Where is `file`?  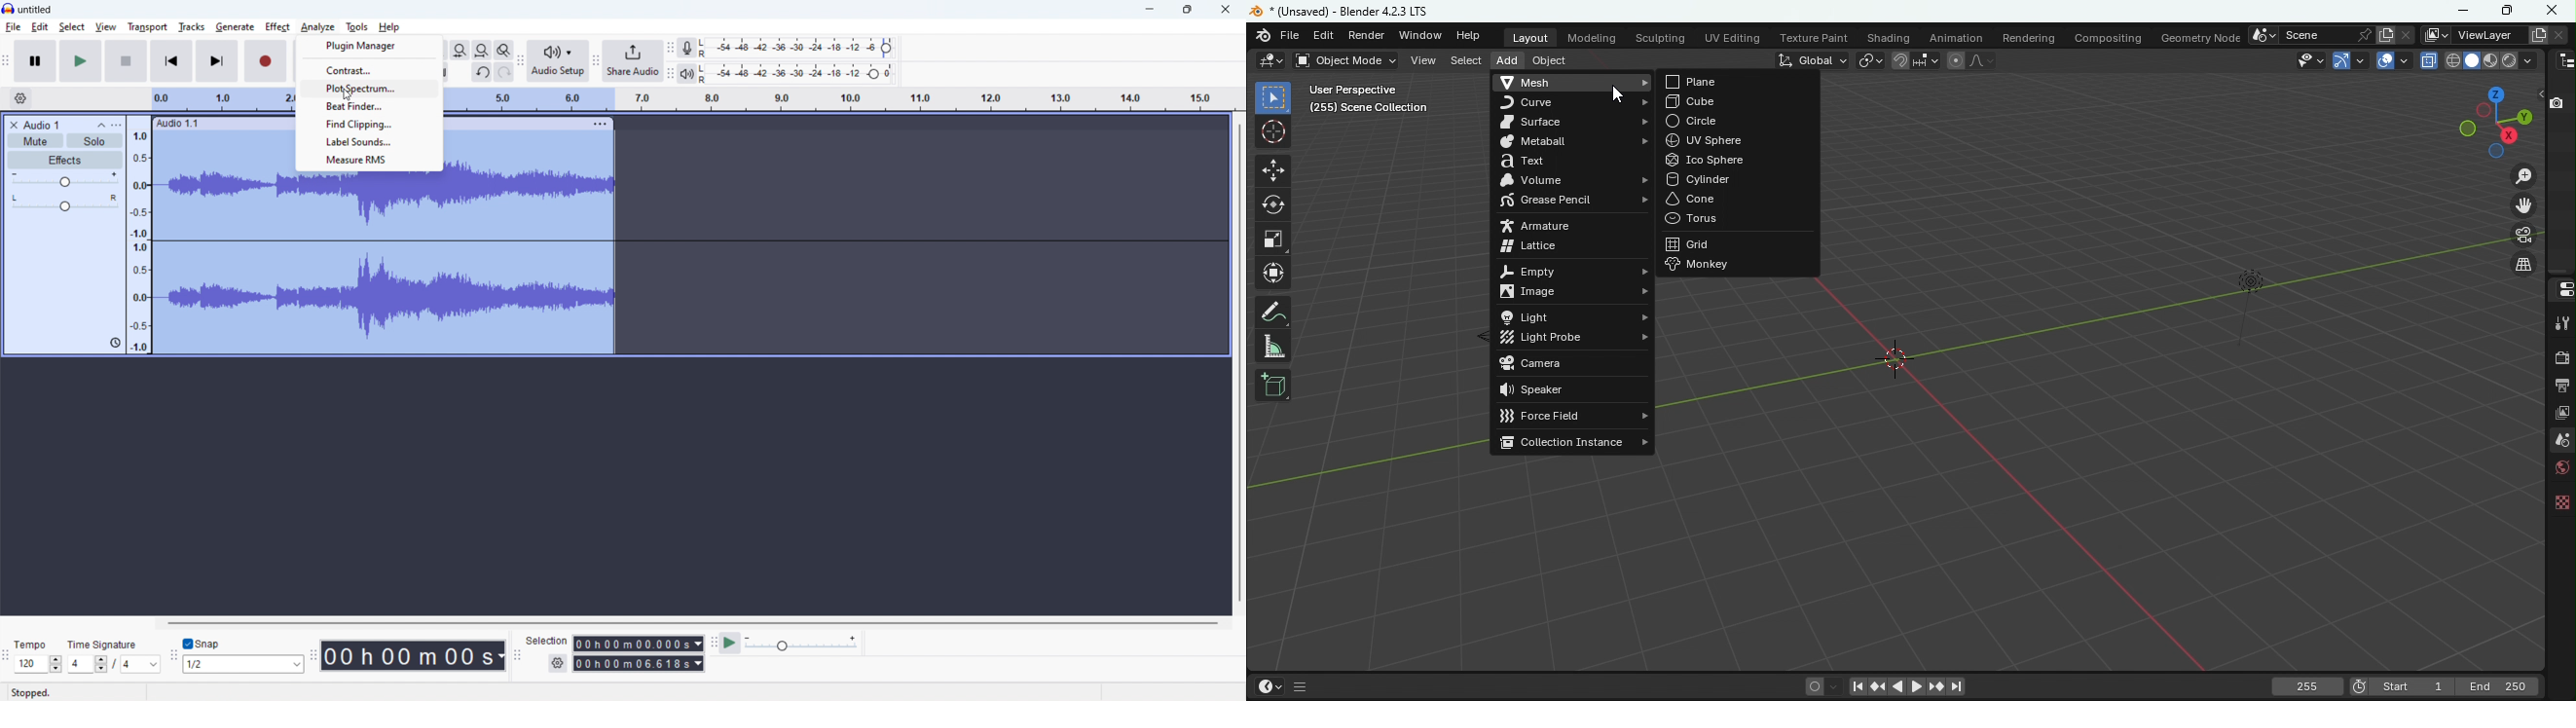
file is located at coordinates (14, 27).